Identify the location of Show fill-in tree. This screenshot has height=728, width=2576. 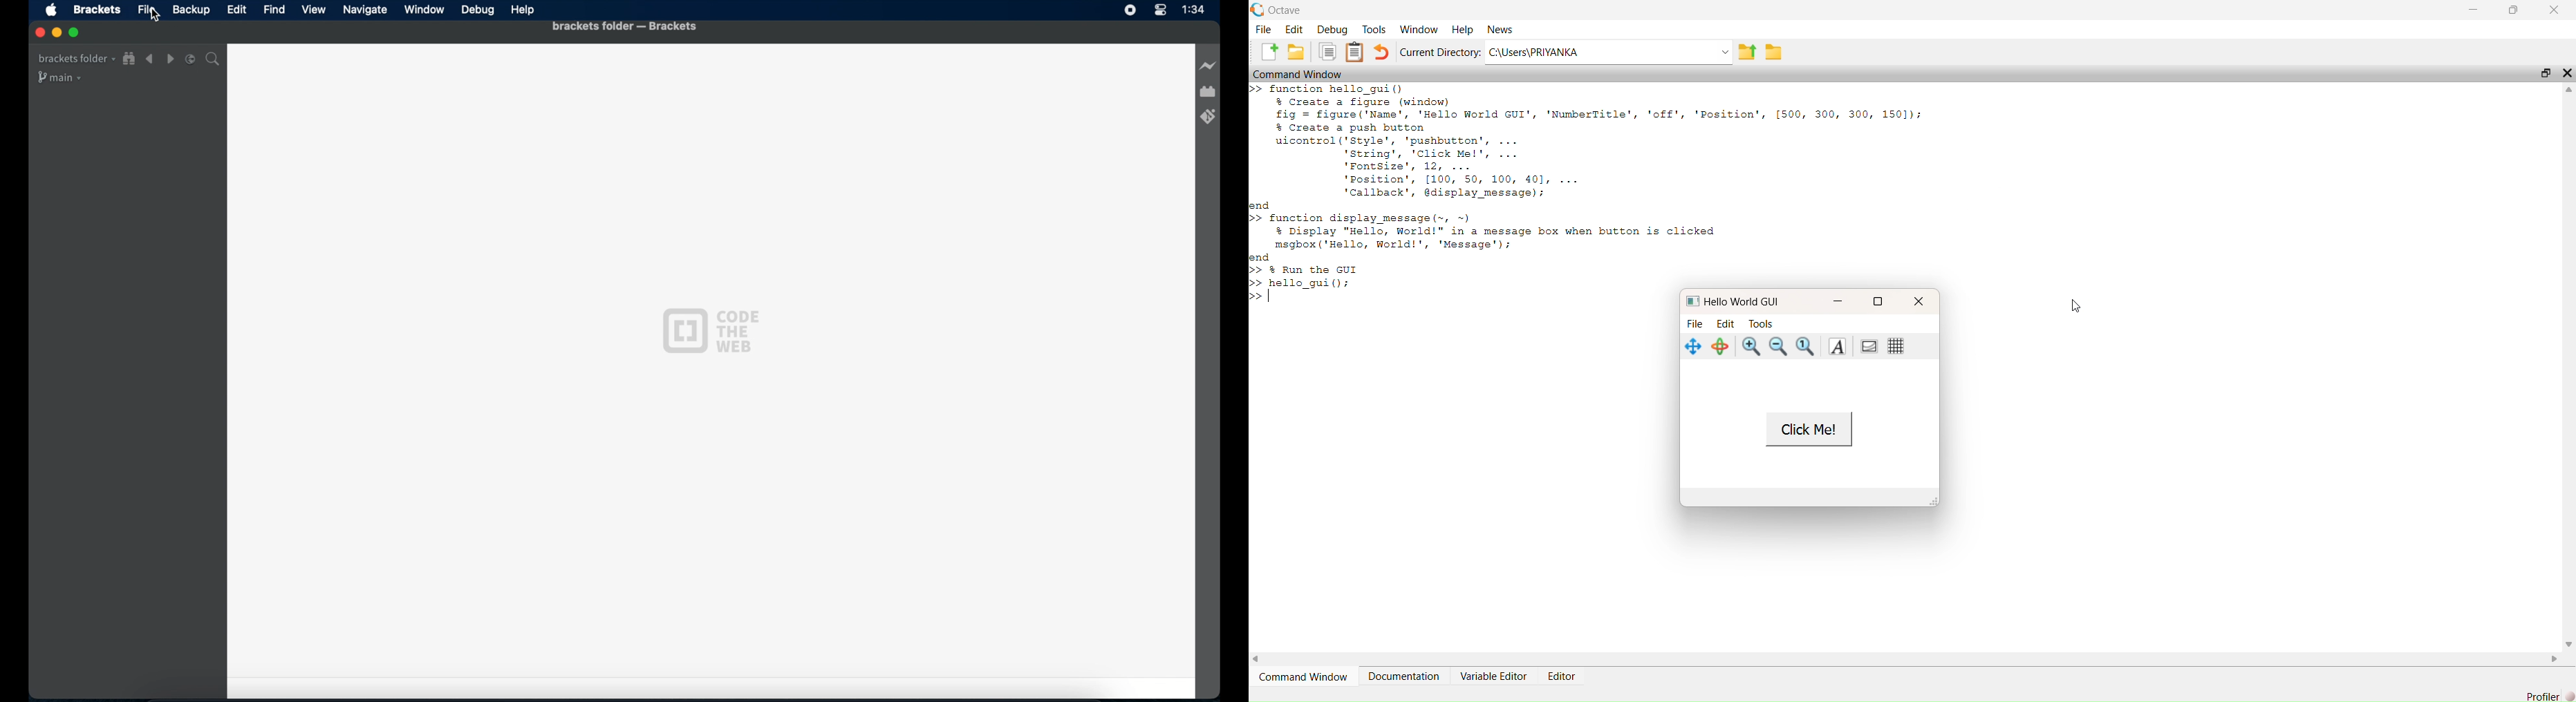
(129, 58).